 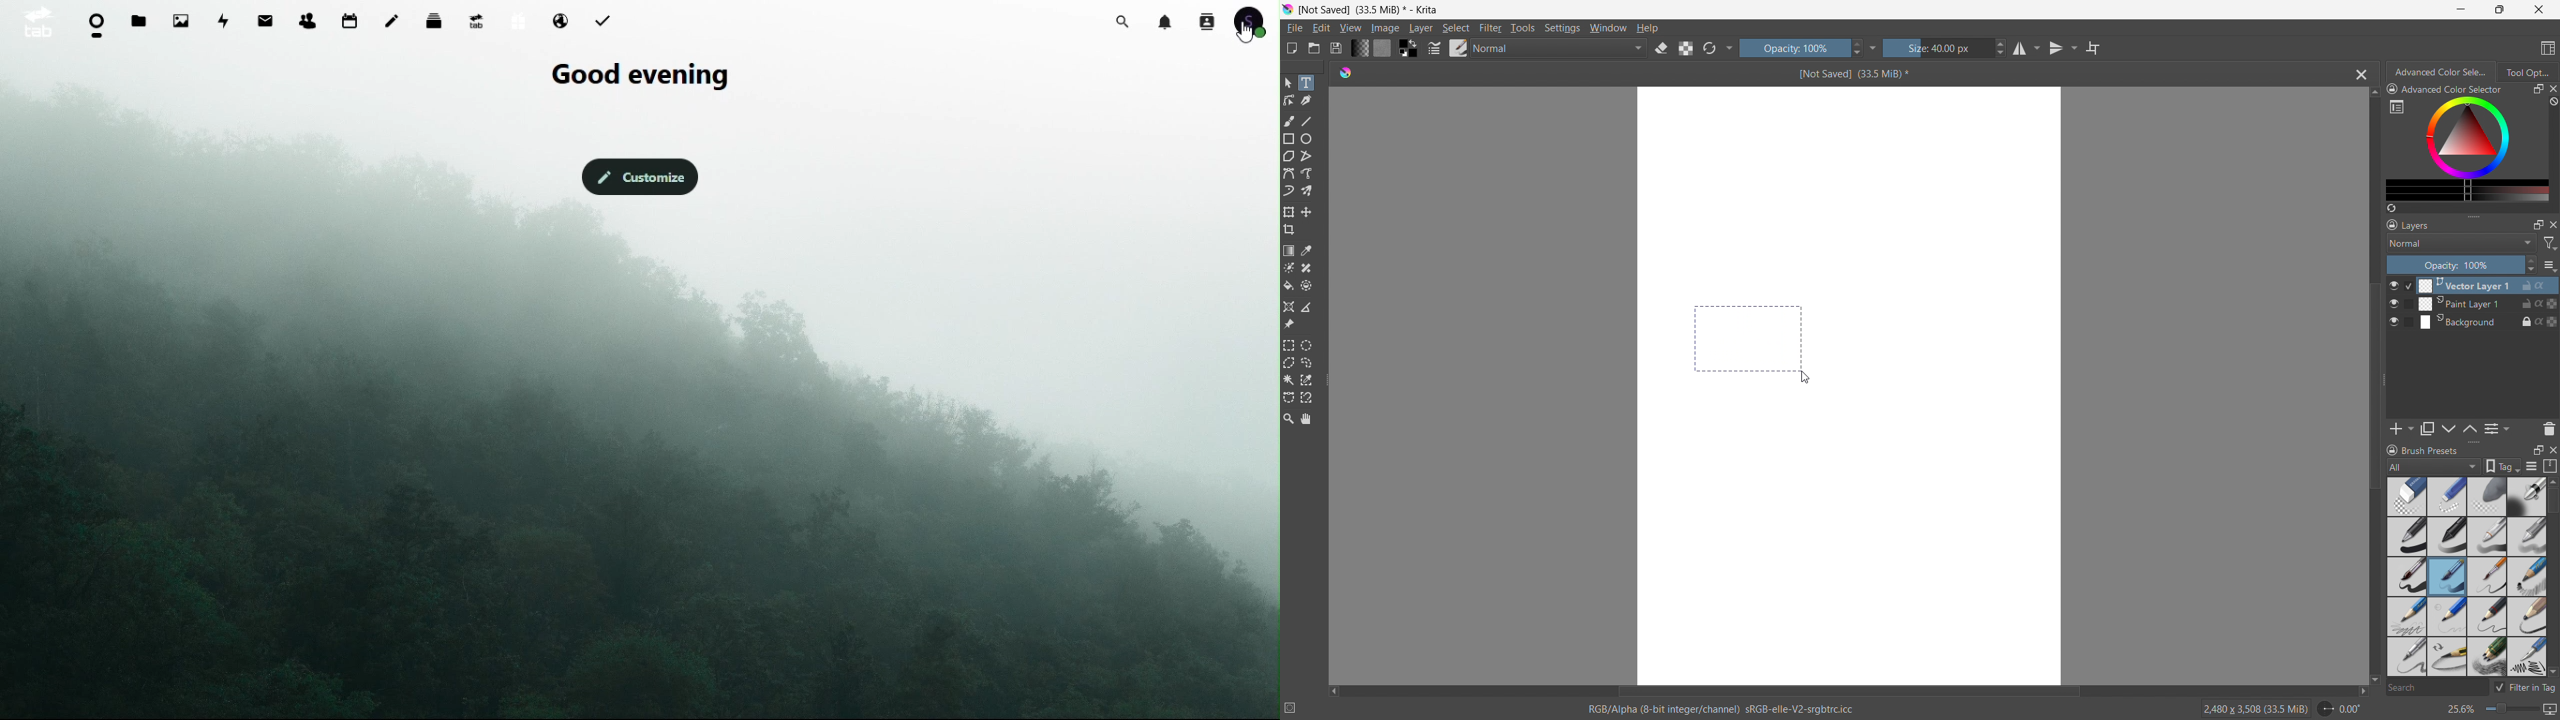 I want to click on tab, so click(x=37, y=22).